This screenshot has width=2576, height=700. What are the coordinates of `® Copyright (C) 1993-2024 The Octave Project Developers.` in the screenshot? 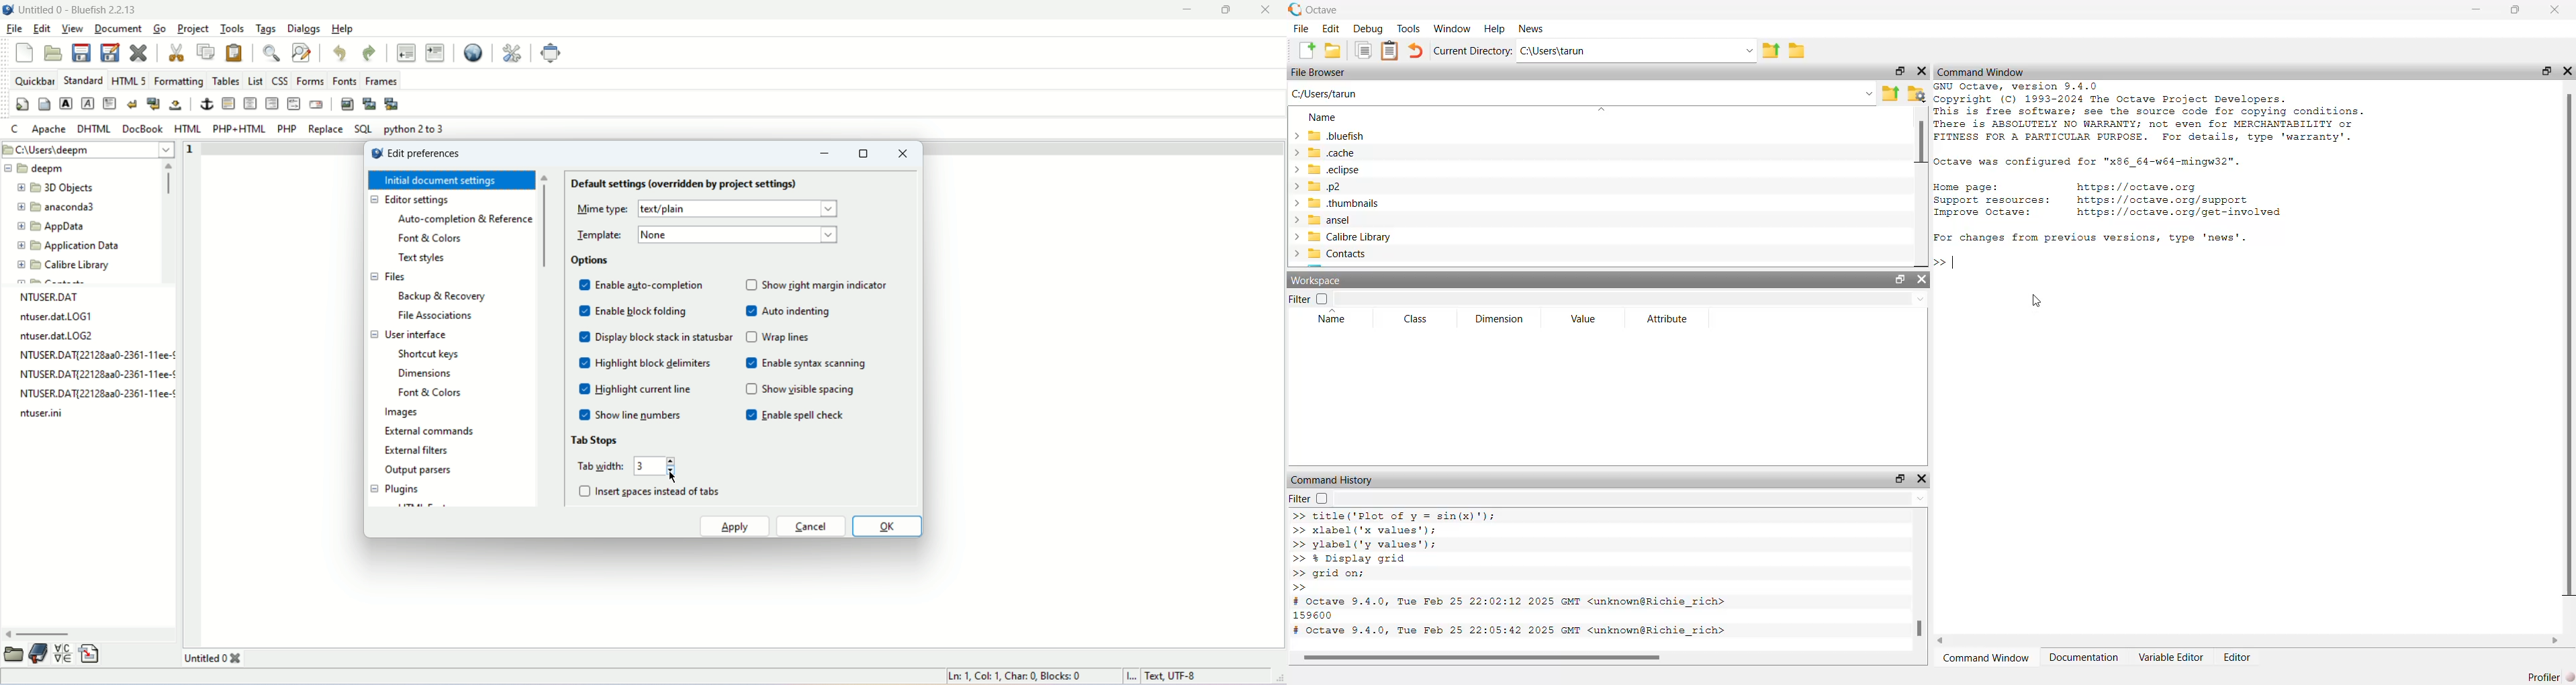 It's located at (2117, 99).